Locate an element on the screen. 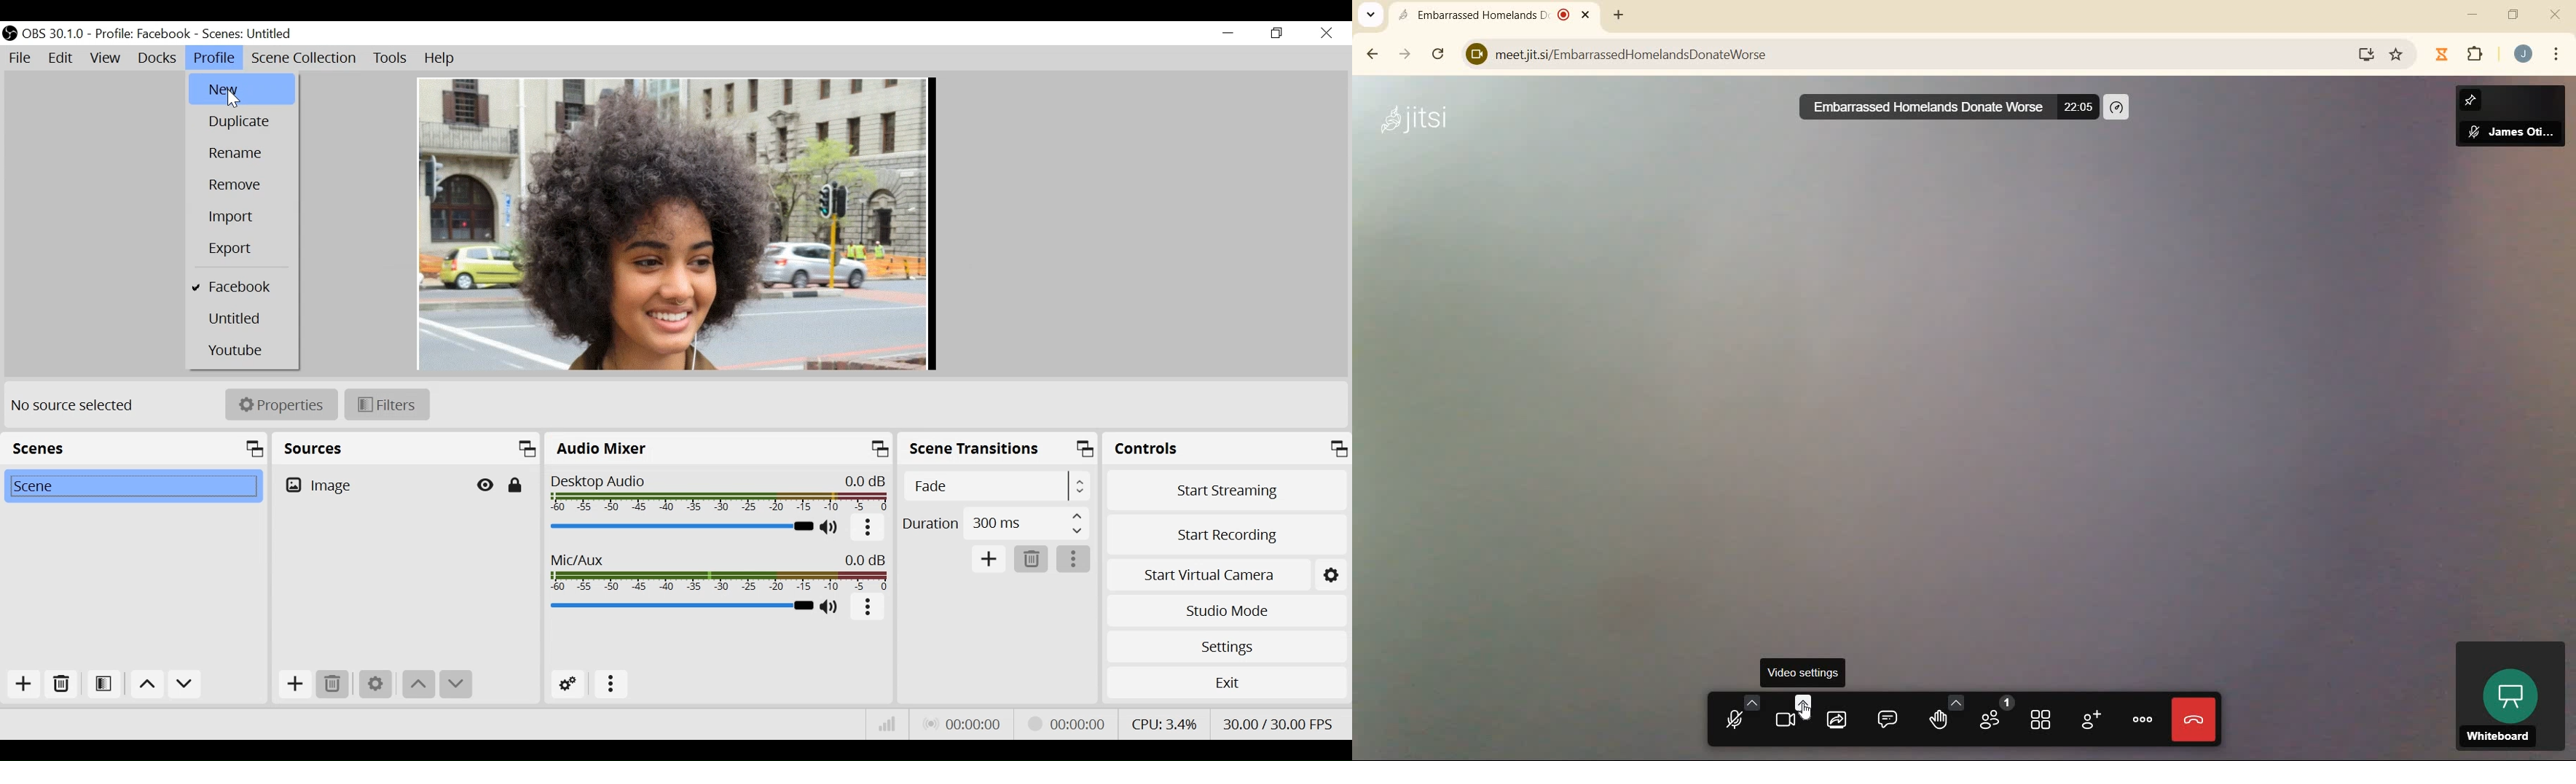 This screenshot has height=784, width=2576. (un)mute is located at coordinates (833, 607).